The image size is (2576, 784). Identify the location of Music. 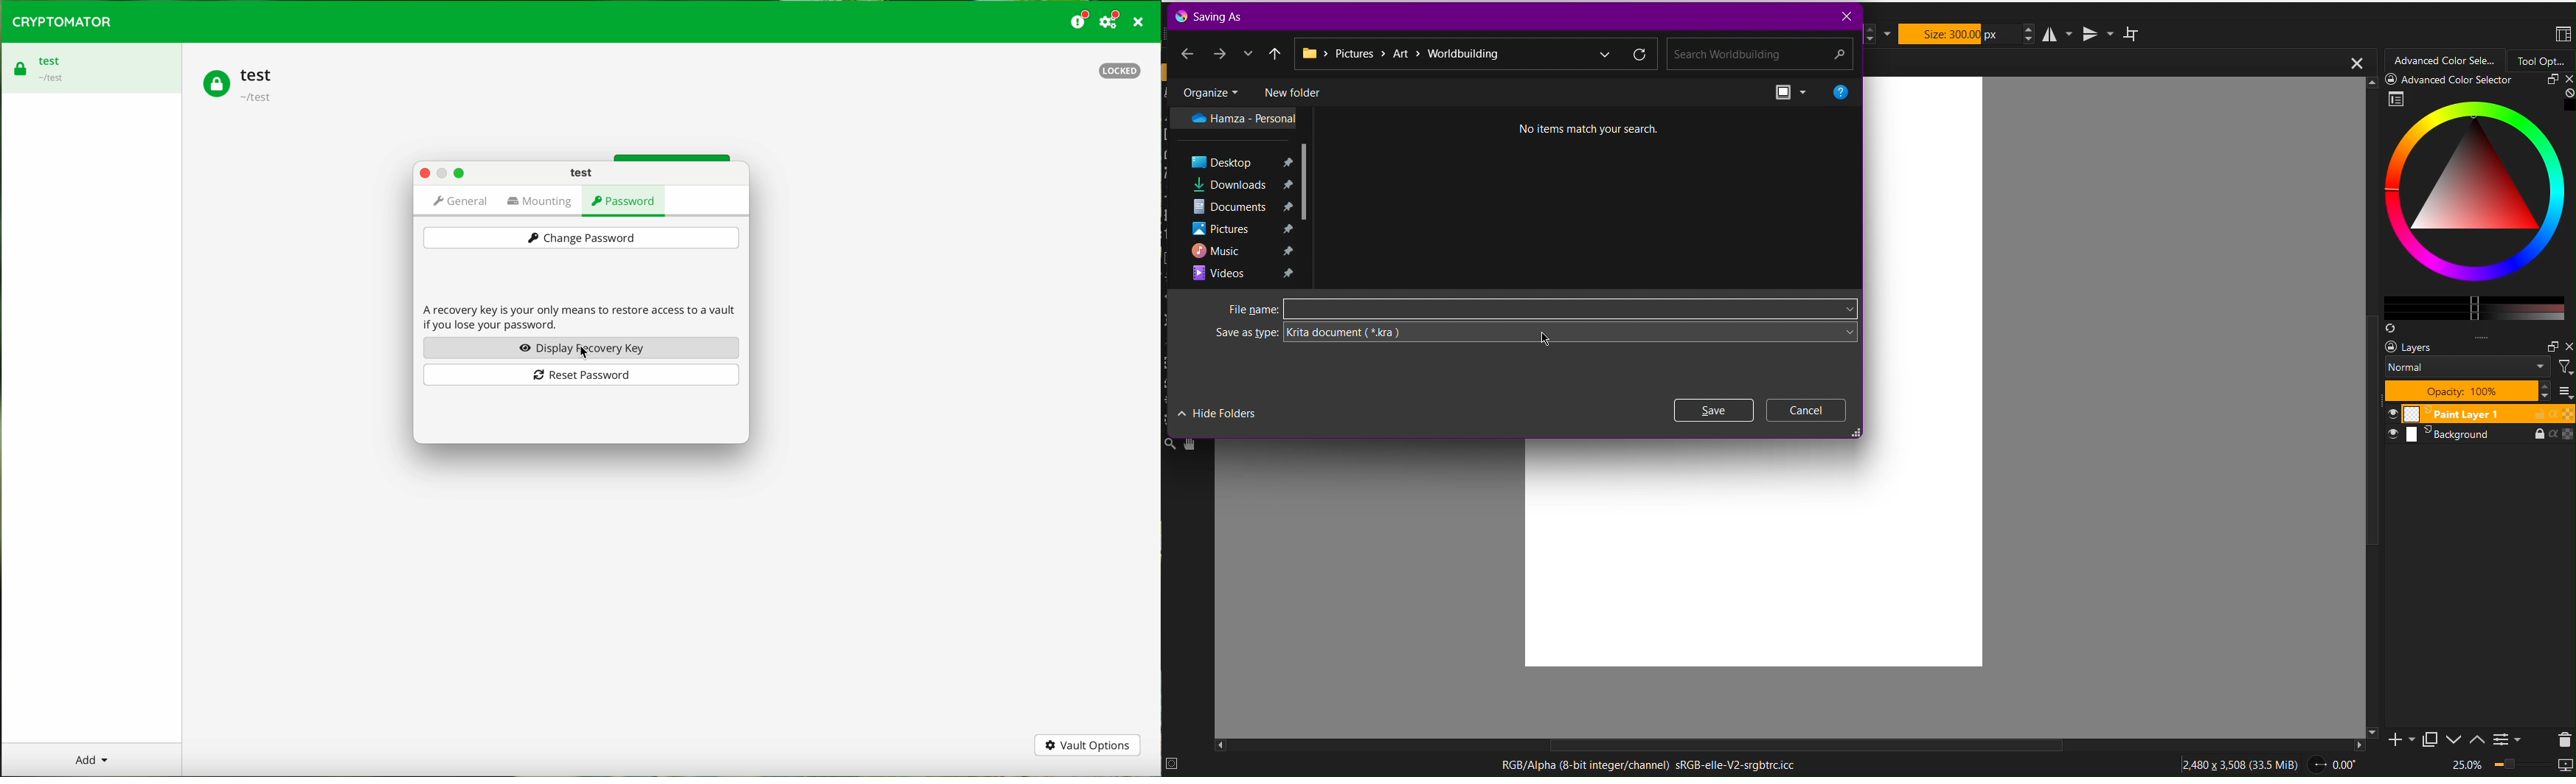
(1217, 251).